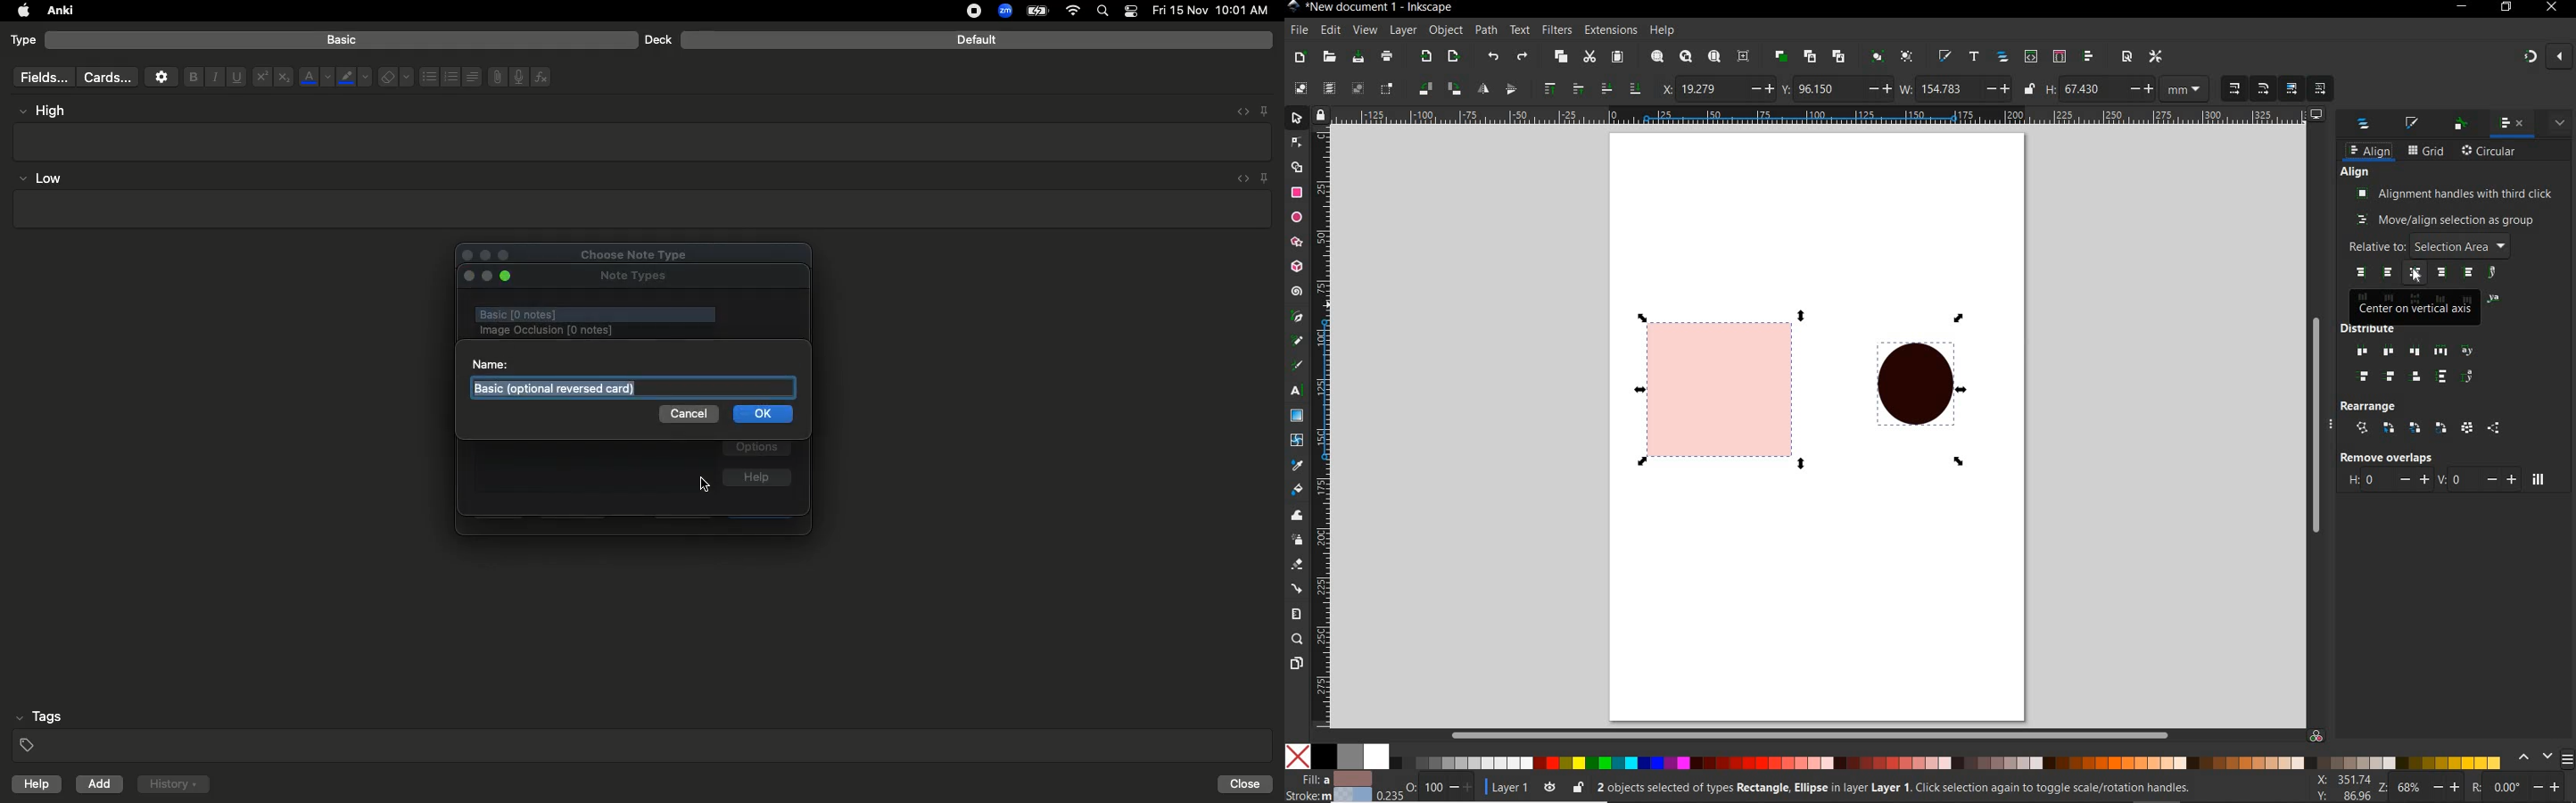 The height and width of the screenshot is (812, 2576). What do you see at coordinates (2468, 350) in the screenshot?
I see `DISTRIBUTE TEXT OBJECTS` at bounding box center [2468, 350].